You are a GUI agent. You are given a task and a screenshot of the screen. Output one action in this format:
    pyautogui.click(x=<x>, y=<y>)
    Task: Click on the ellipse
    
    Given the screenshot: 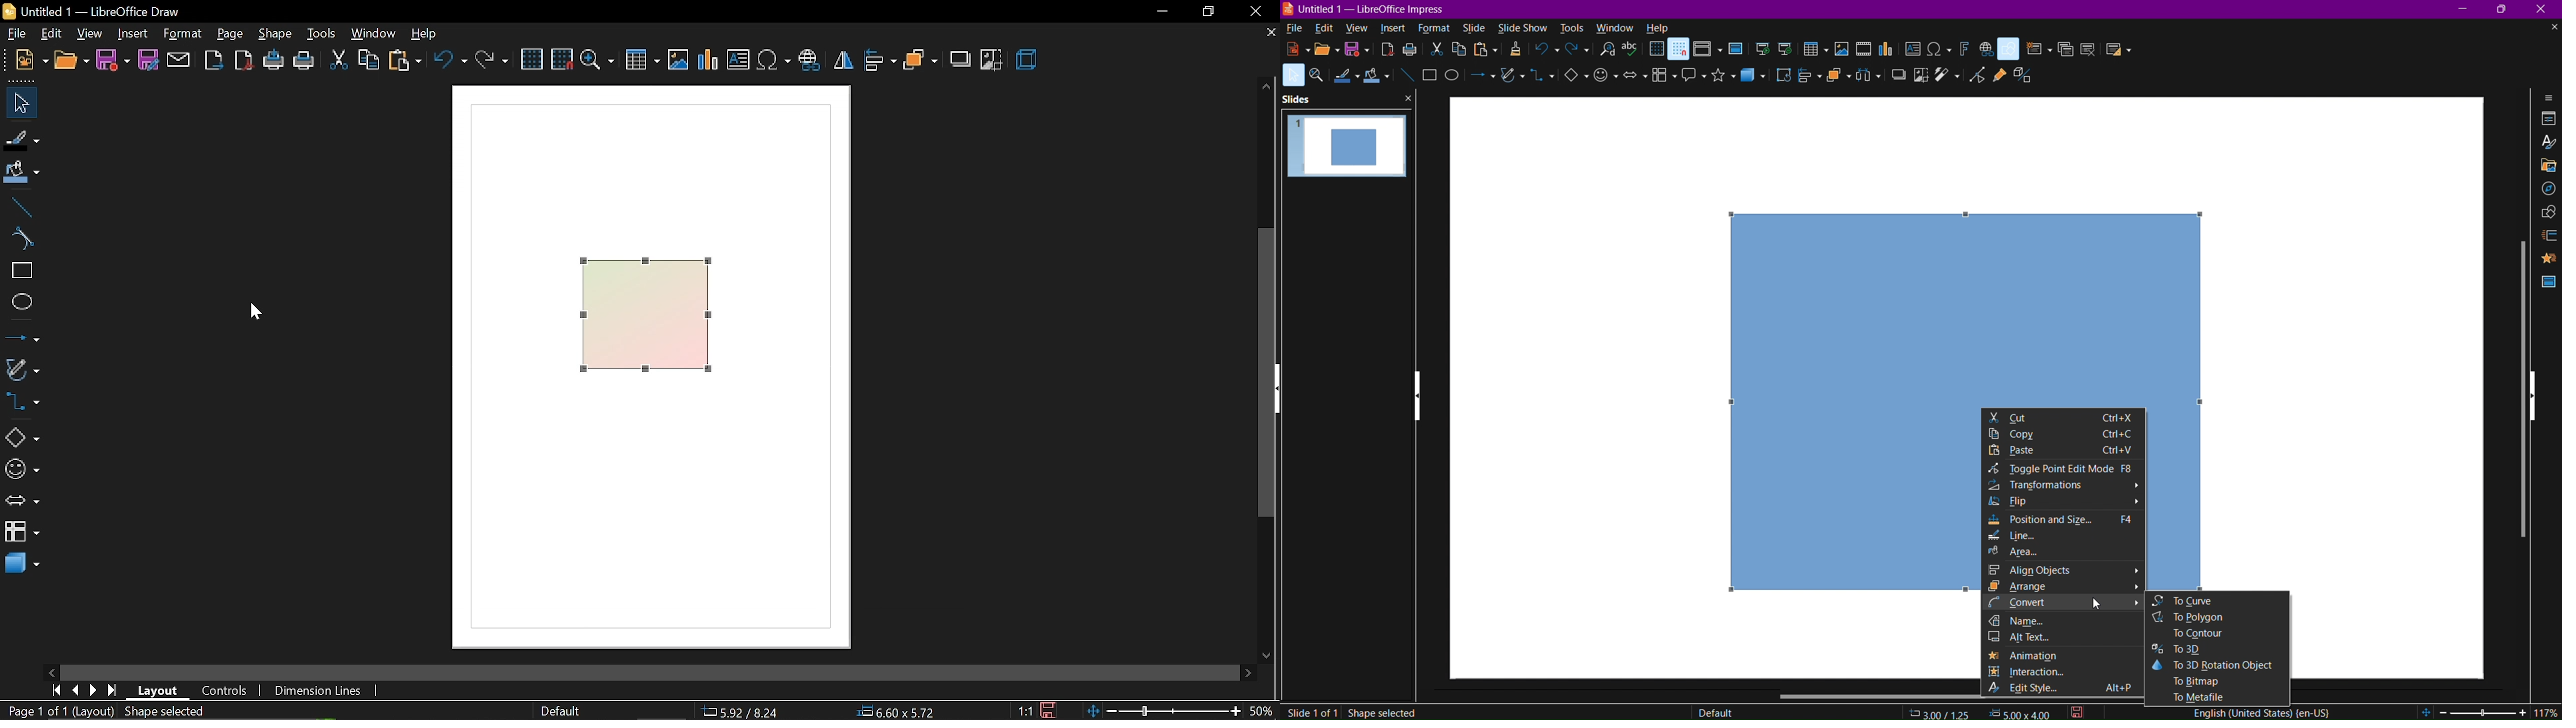 What is the action you would take?
    pyautogui.click(x=18, y=304)
    